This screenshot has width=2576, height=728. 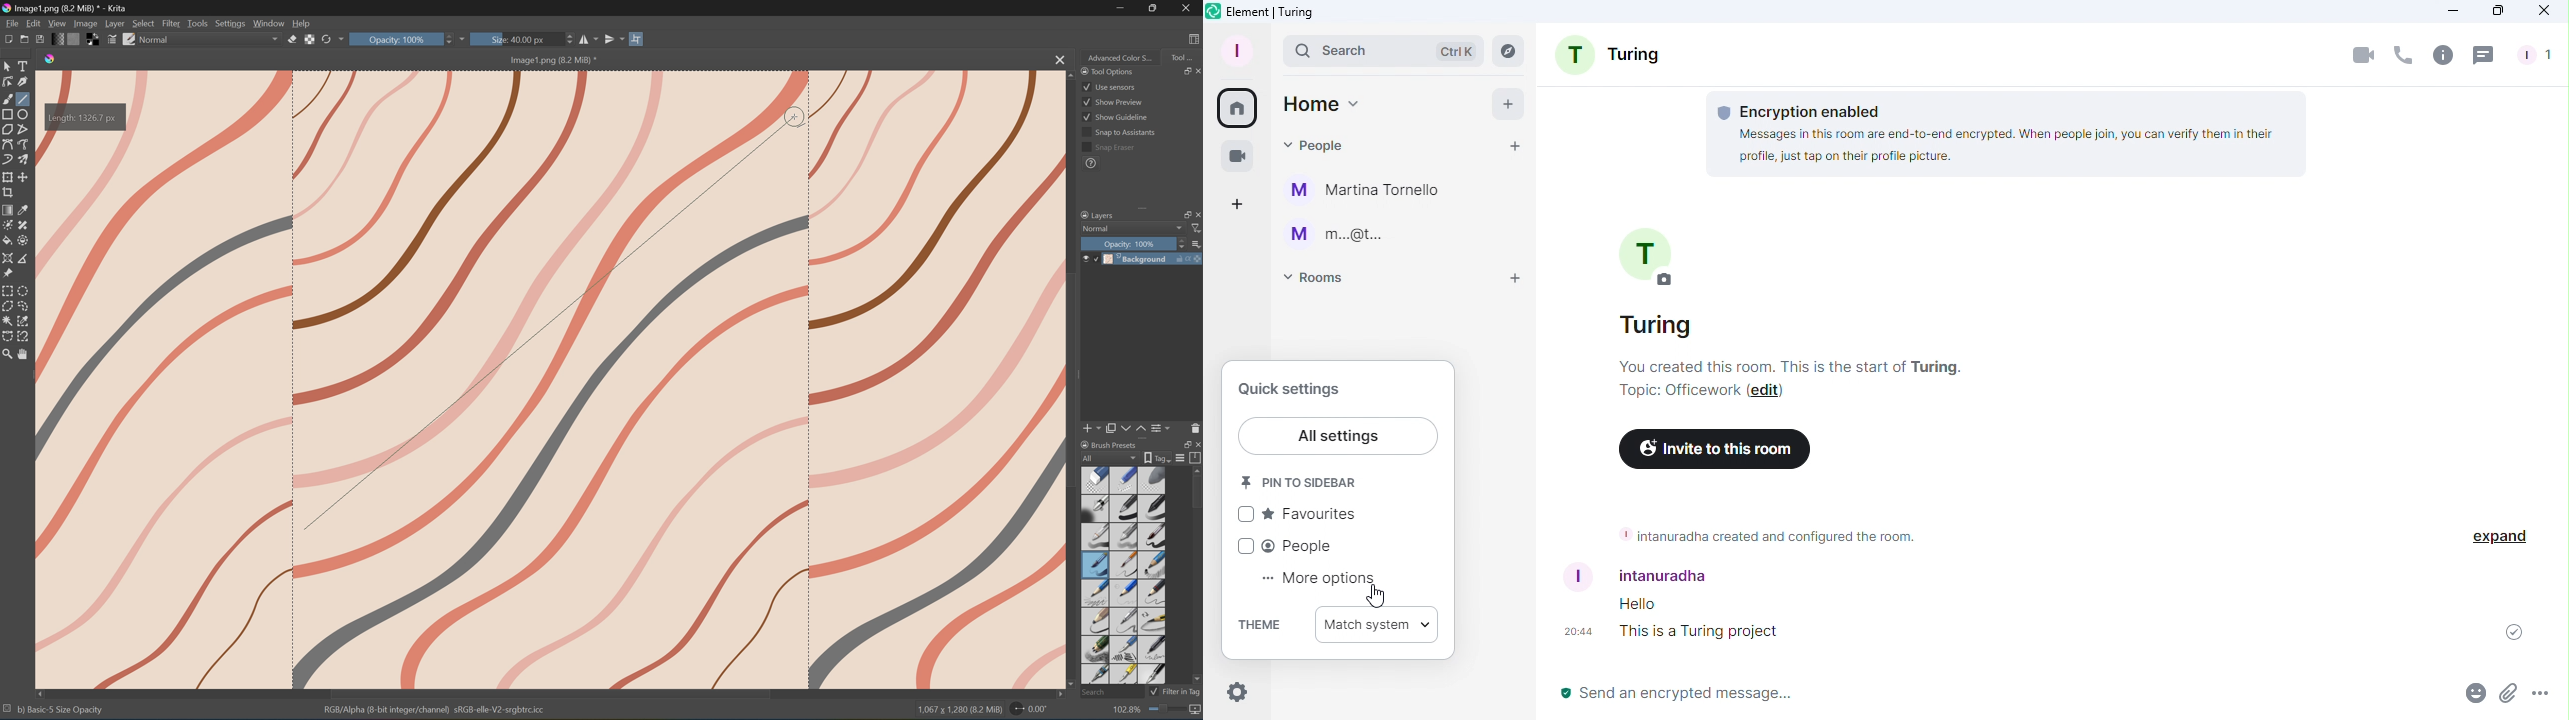 I want to click on Tools, so click(x=199, y=23).